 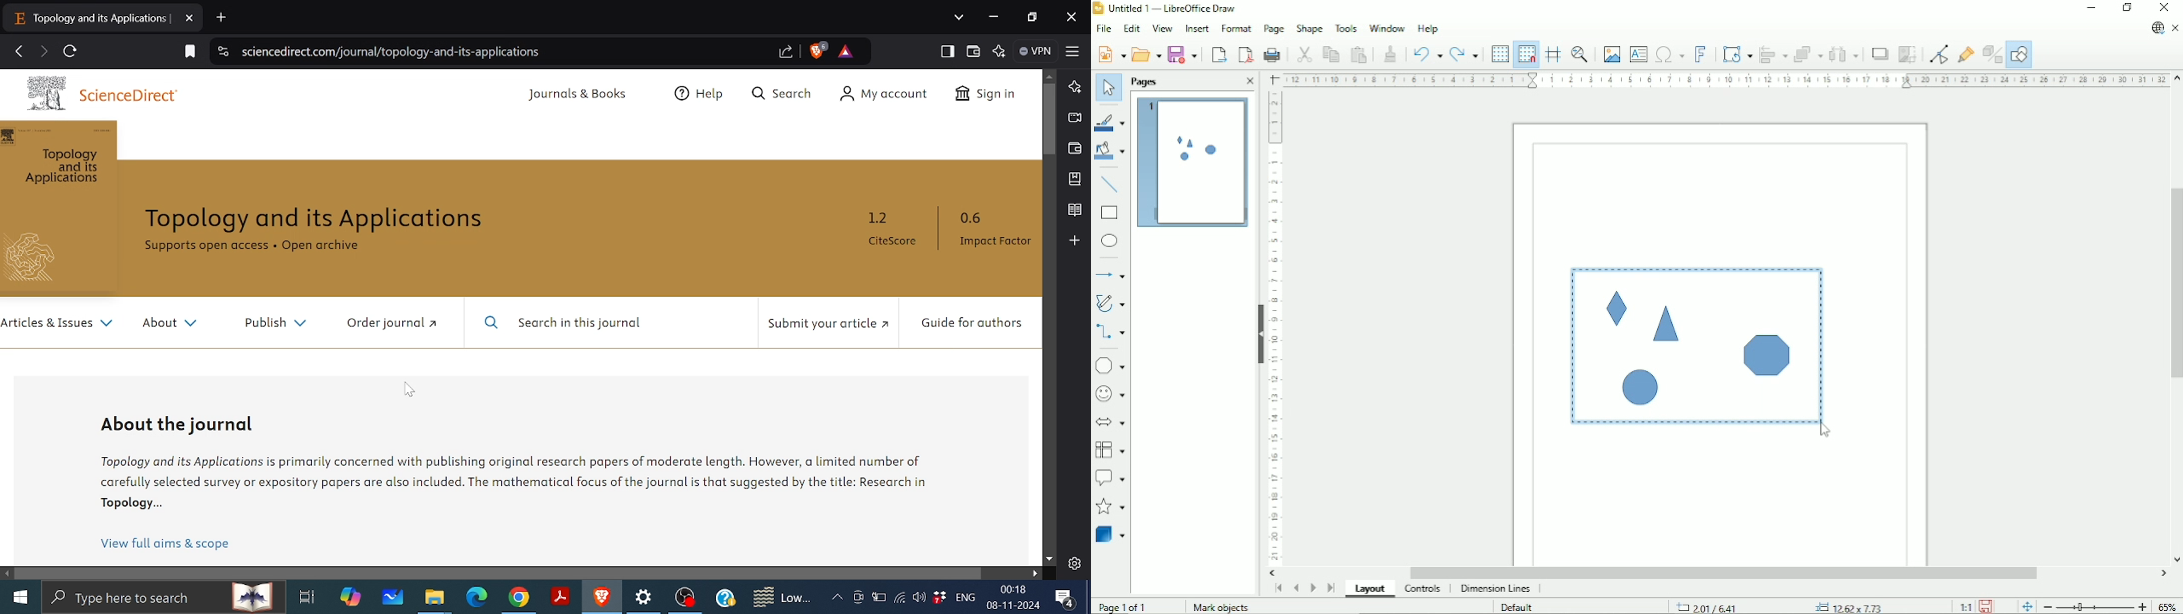 I want to click on Insert text box, so click(x=1638, y=54).